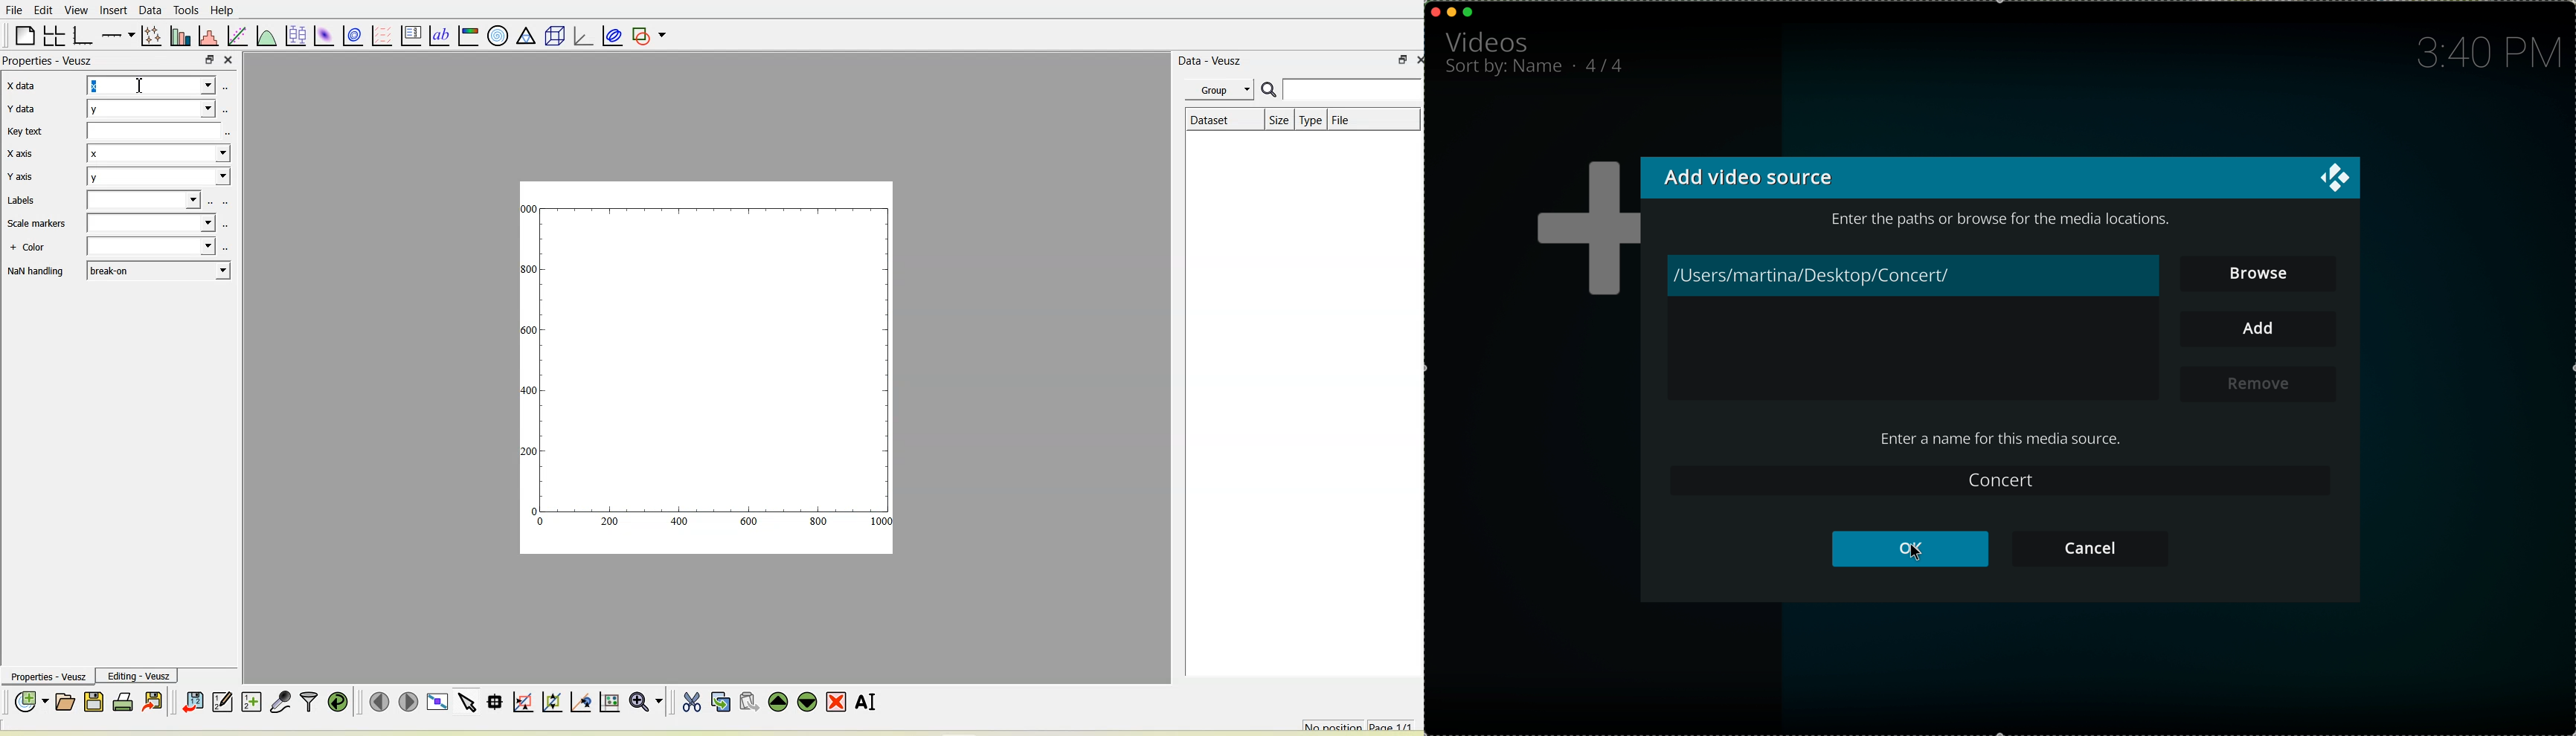 Image resolution: width=2576 pixels, height=756 pixels. I want to click on videos, so click(1489, 40).